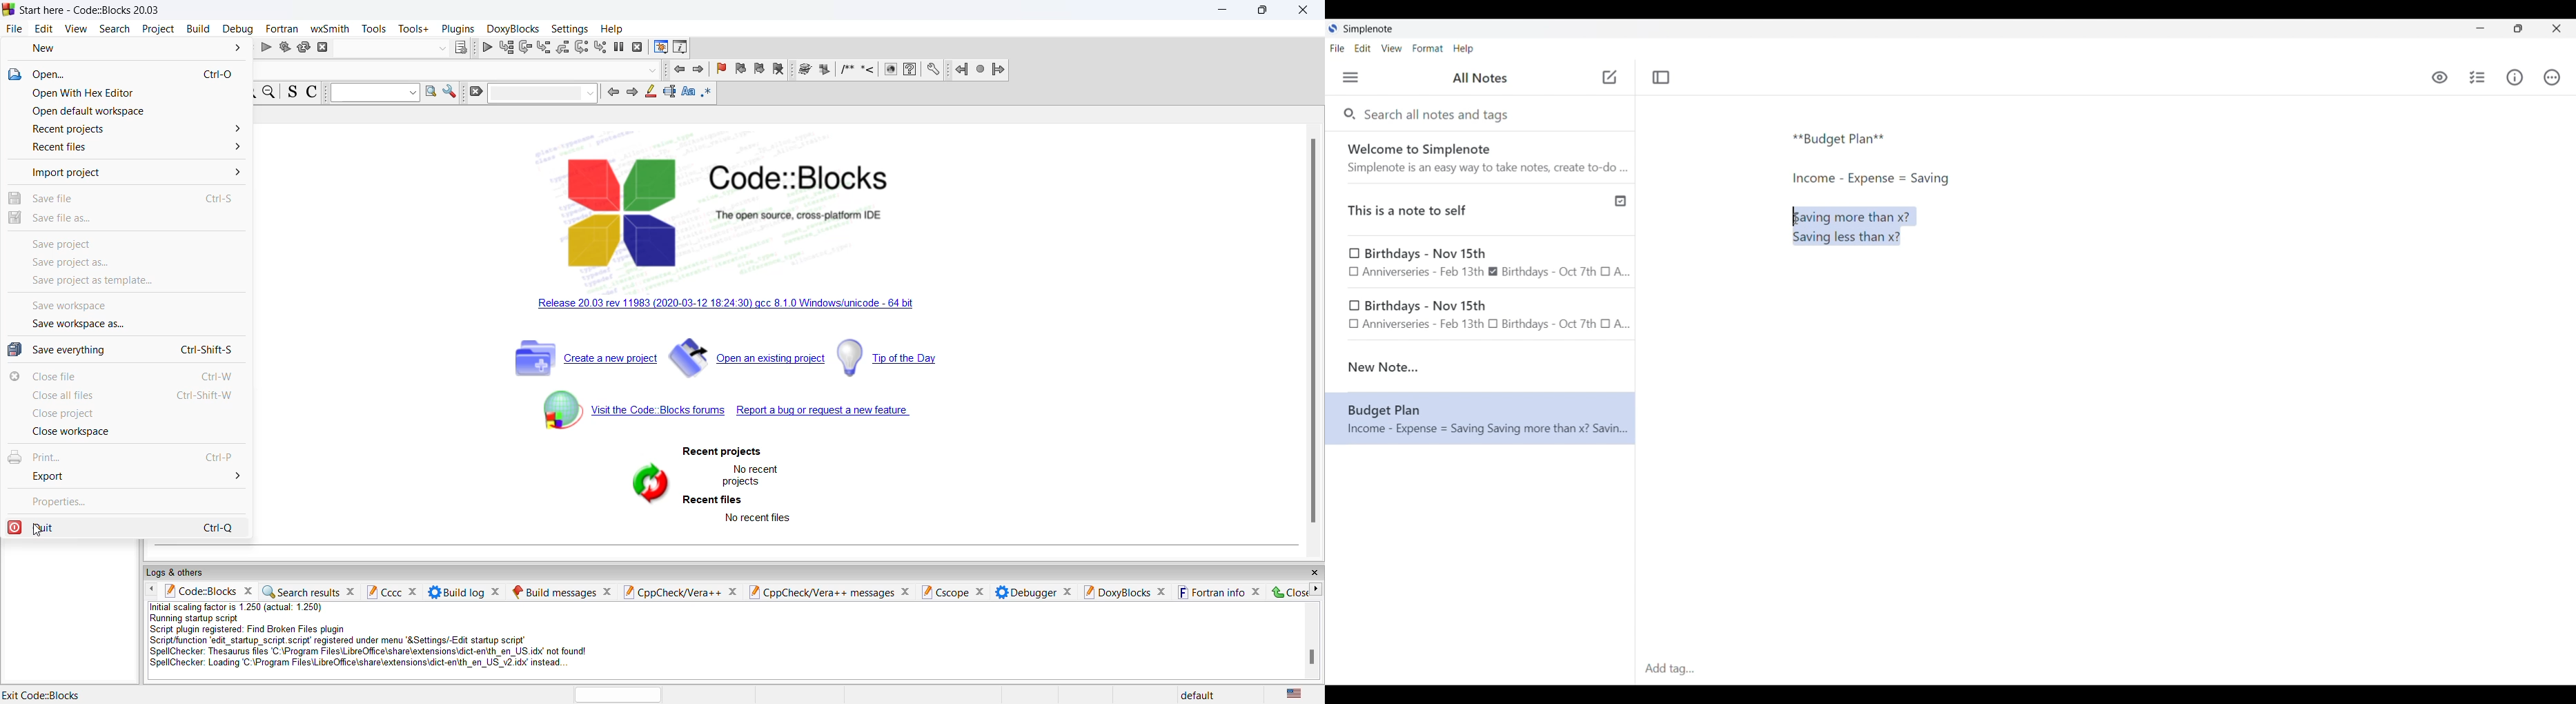 The width and height of the screenshot is (2576, 728). I want to click on Menu, so click(1350, 77).